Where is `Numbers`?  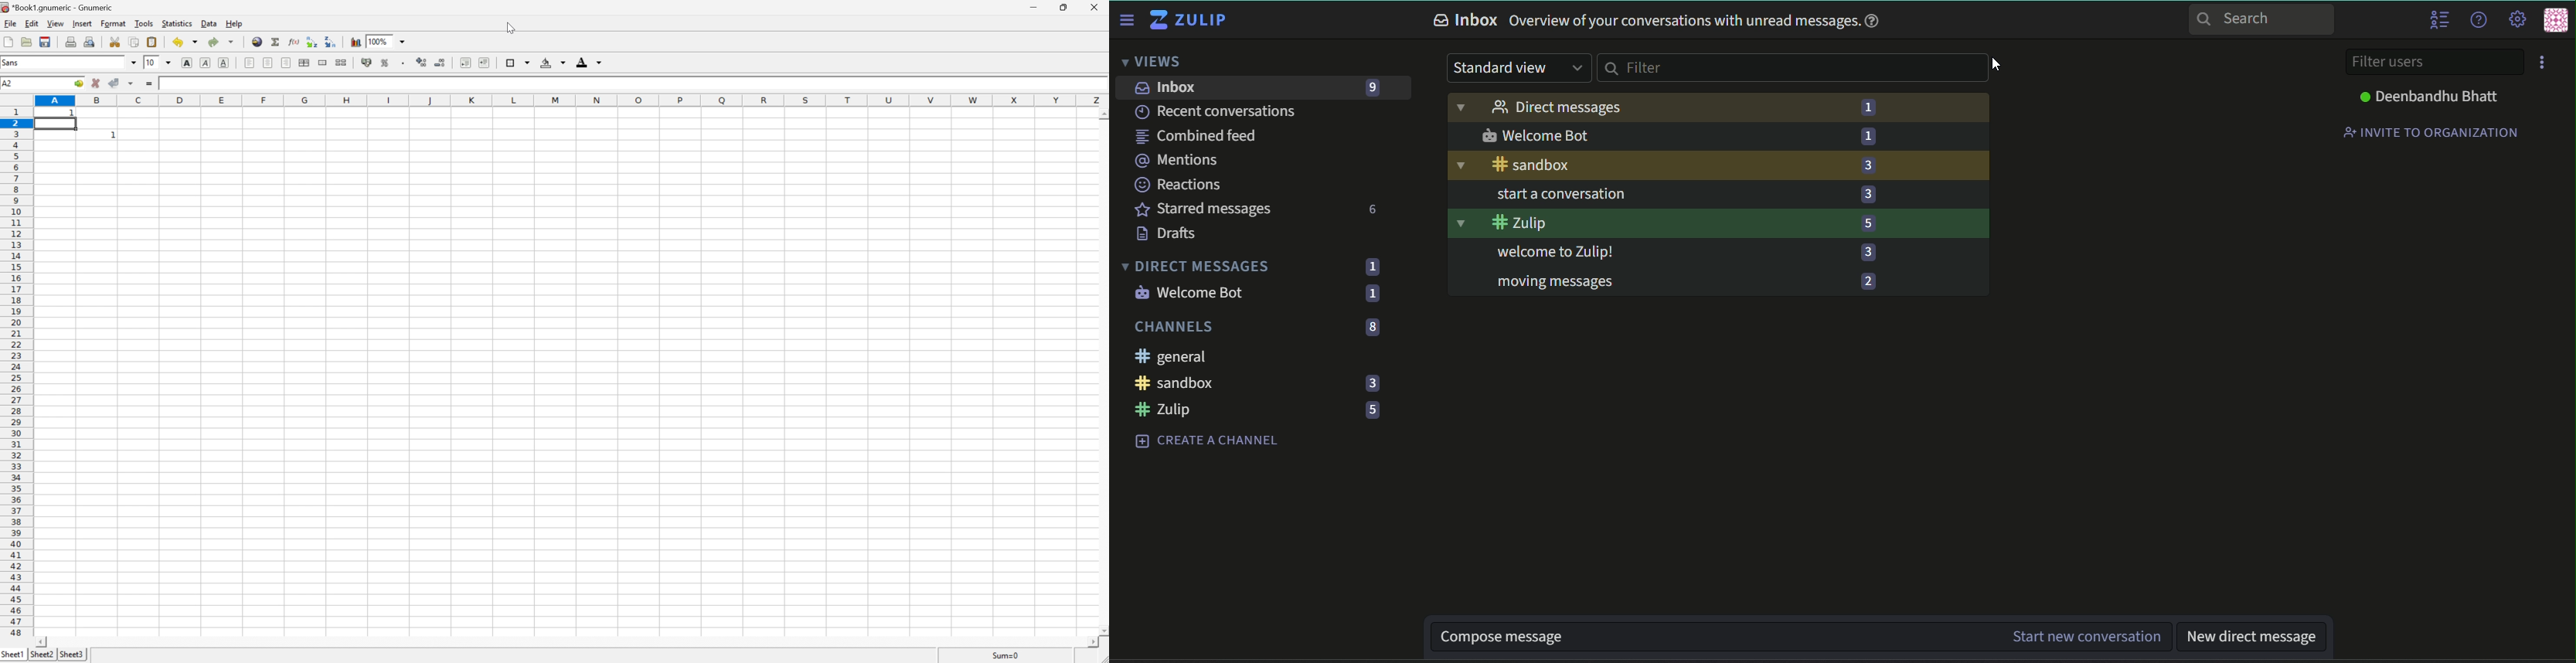
Numbers is located at coordinates (1370, 410).